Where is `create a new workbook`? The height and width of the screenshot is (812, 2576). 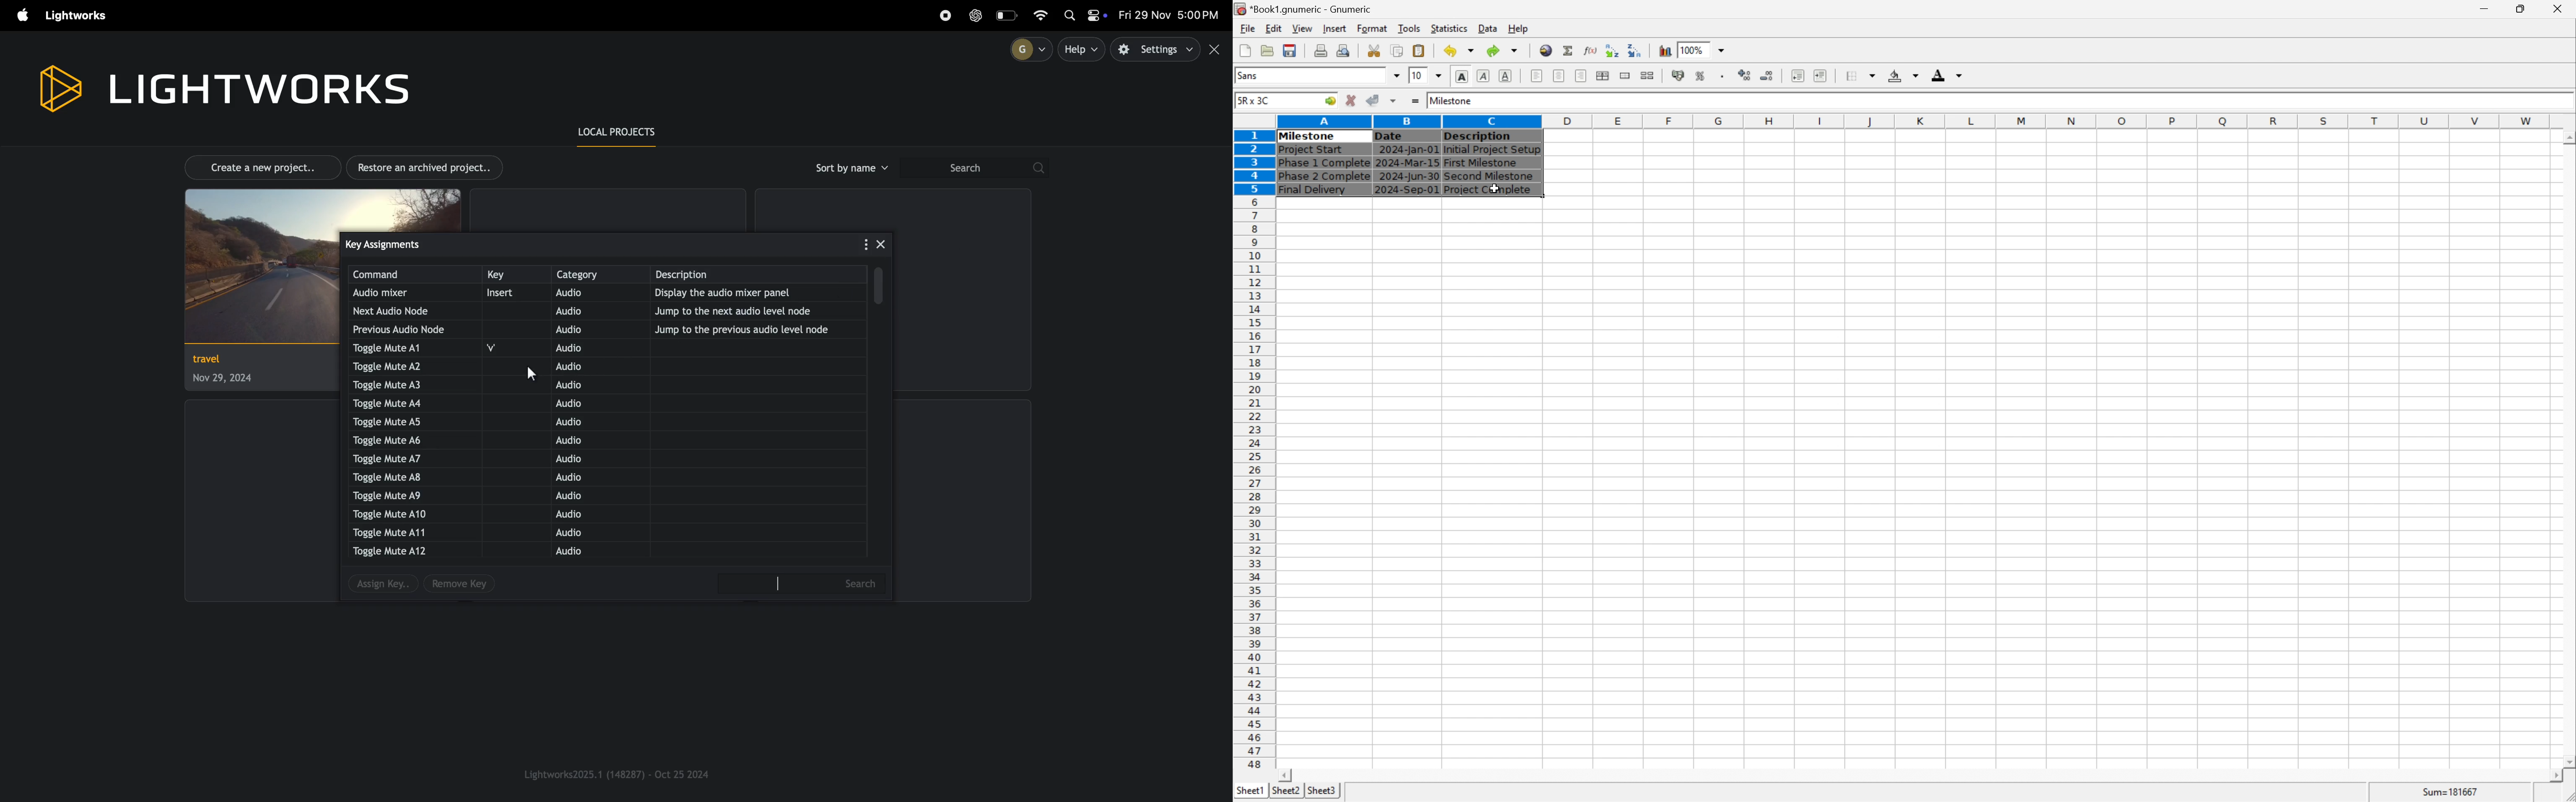
create a new workbook is located at coordinates (1244, 51).